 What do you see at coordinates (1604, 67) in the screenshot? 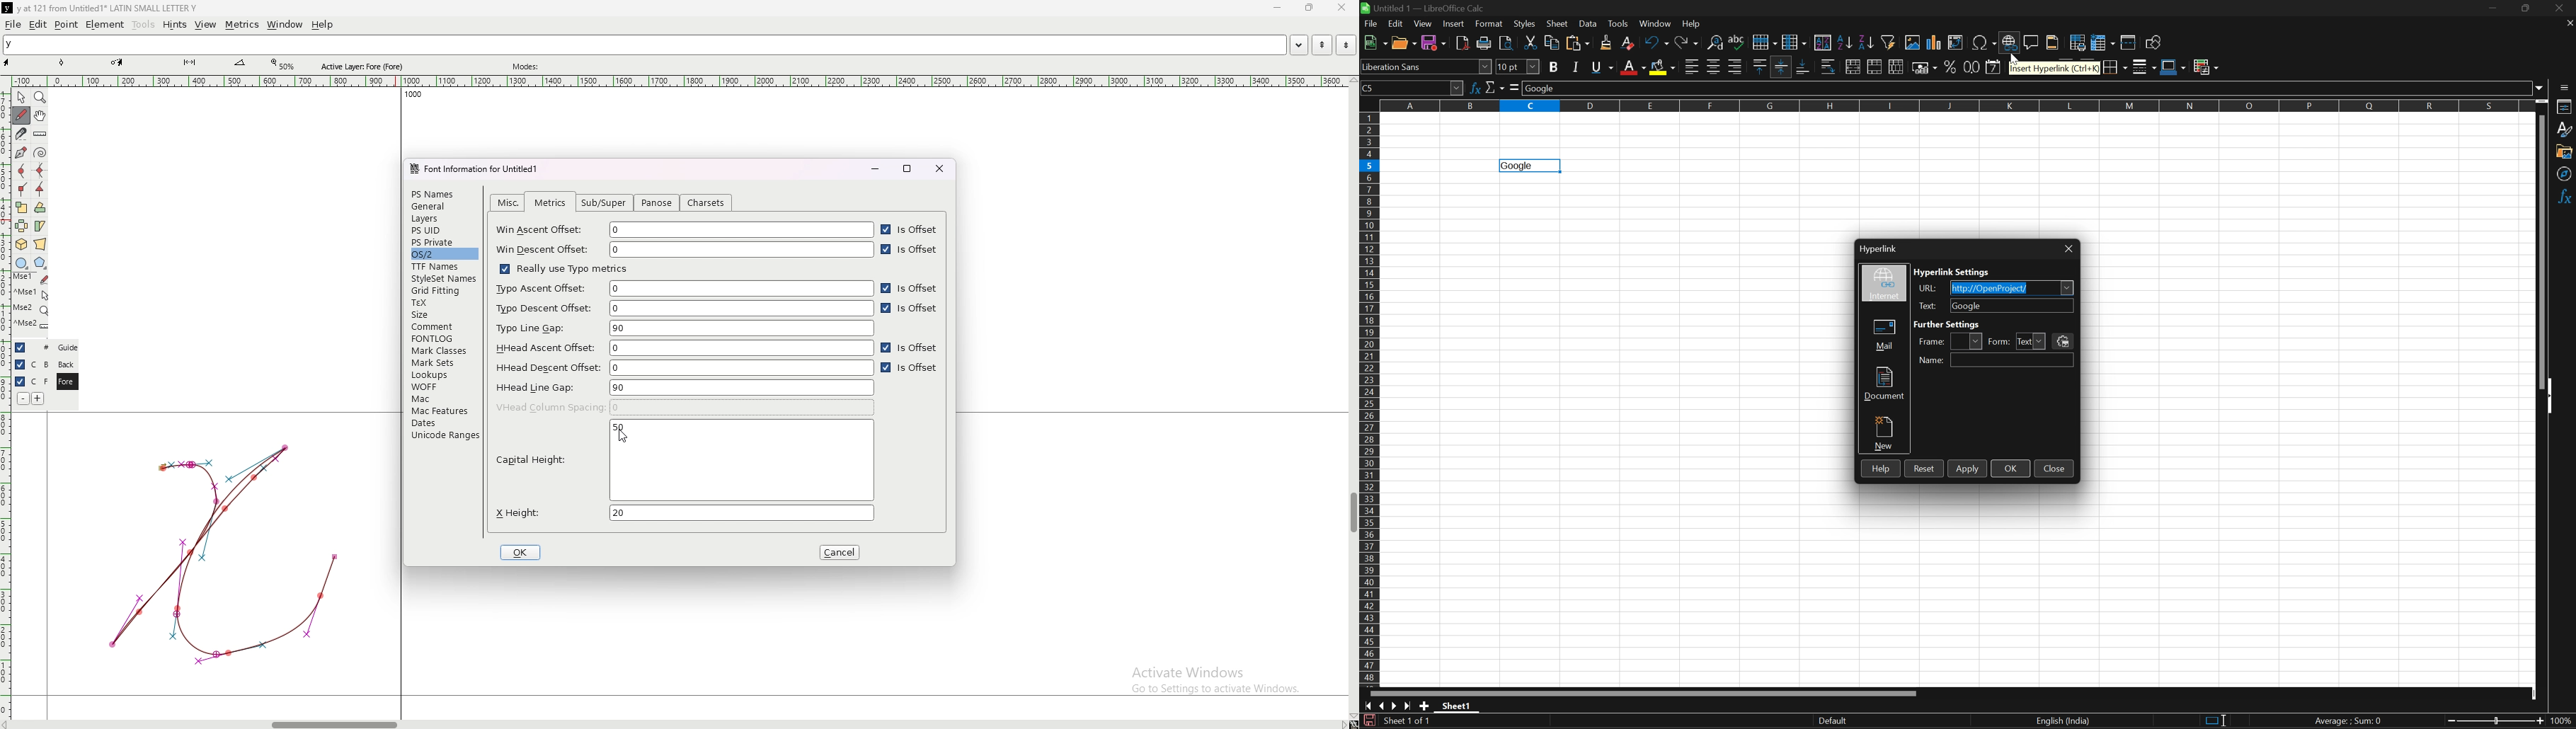
I see `Underline` at bounding box center [1604, 67].